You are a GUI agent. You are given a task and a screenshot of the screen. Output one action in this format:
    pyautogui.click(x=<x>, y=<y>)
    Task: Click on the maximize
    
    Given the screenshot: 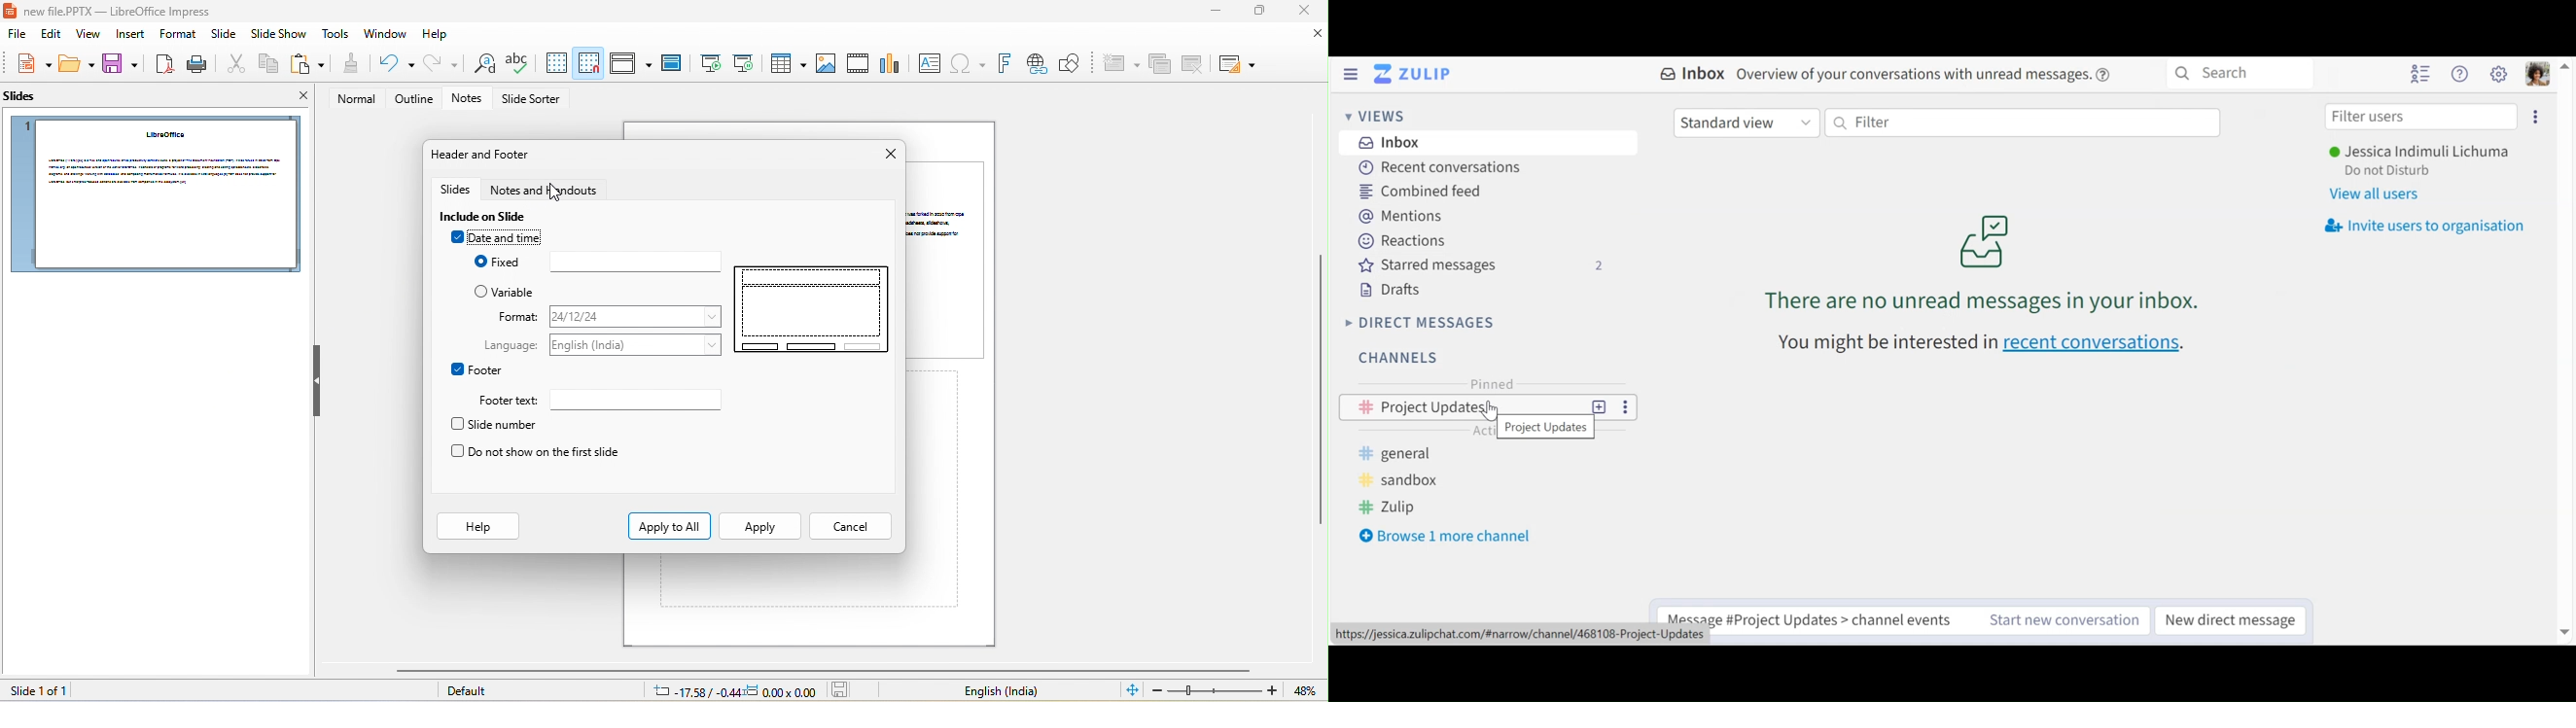 What is the action you would take?
    pyautogui.click(x=1257, y=12)
    